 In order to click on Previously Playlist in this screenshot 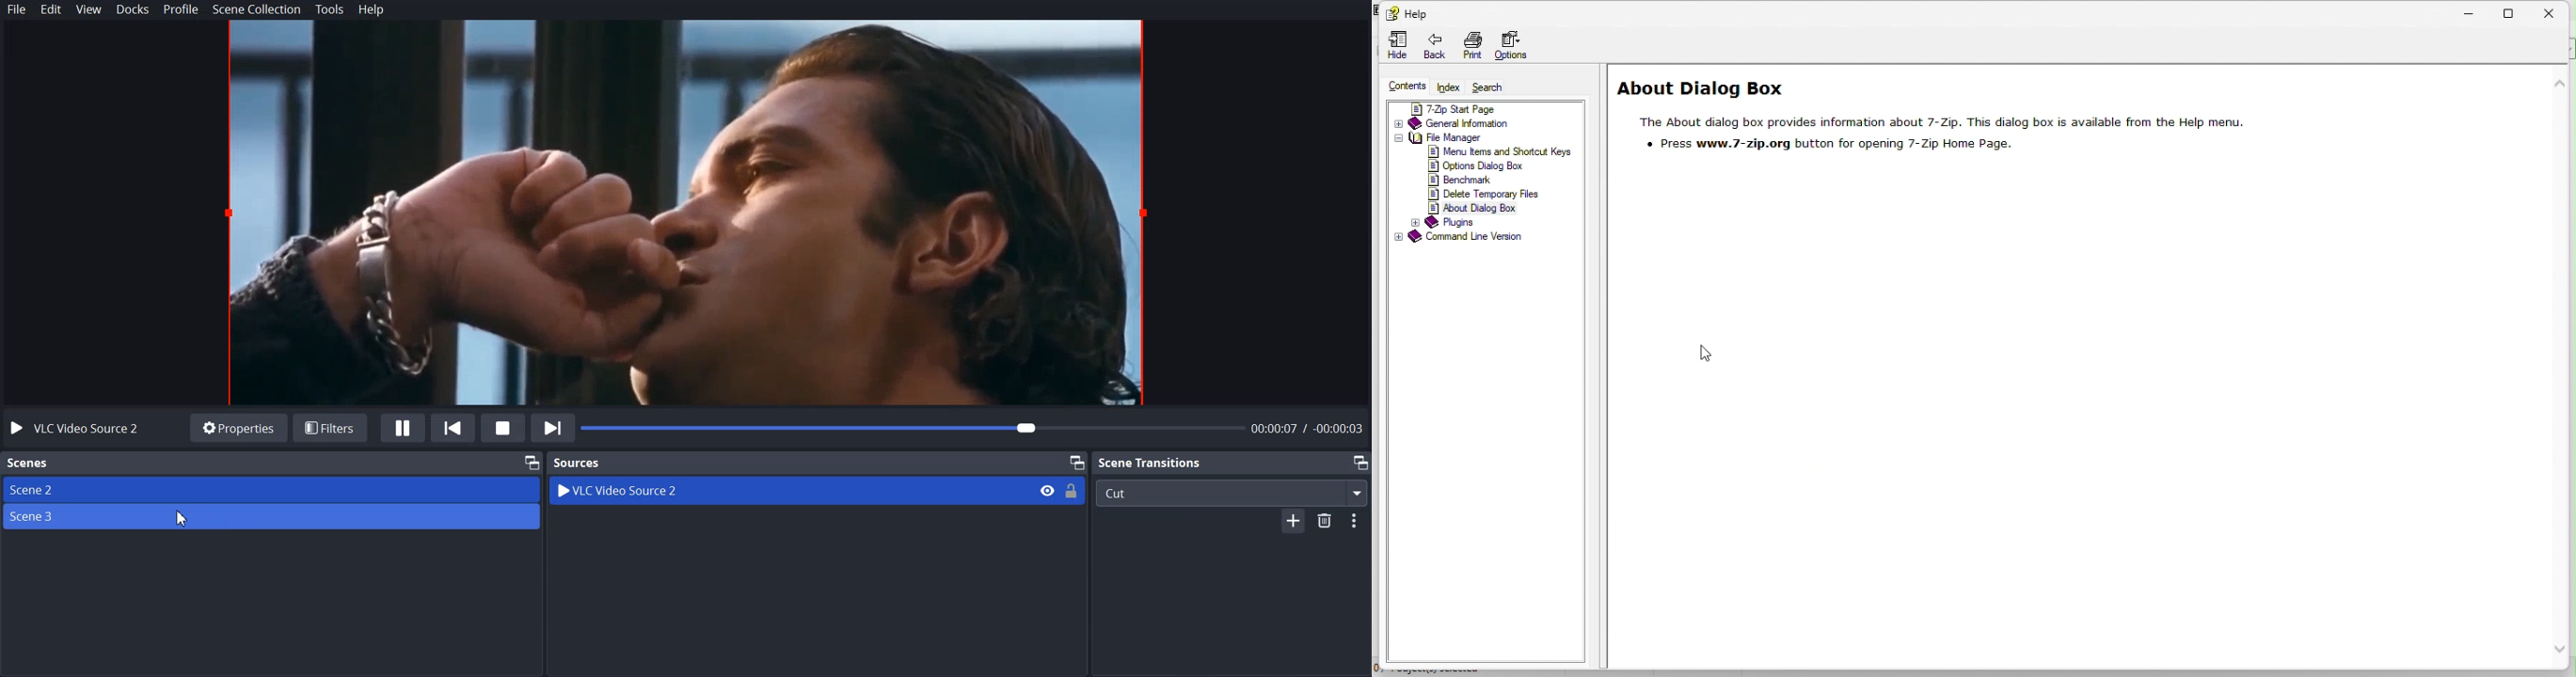, I will do `click(454, 427)`.